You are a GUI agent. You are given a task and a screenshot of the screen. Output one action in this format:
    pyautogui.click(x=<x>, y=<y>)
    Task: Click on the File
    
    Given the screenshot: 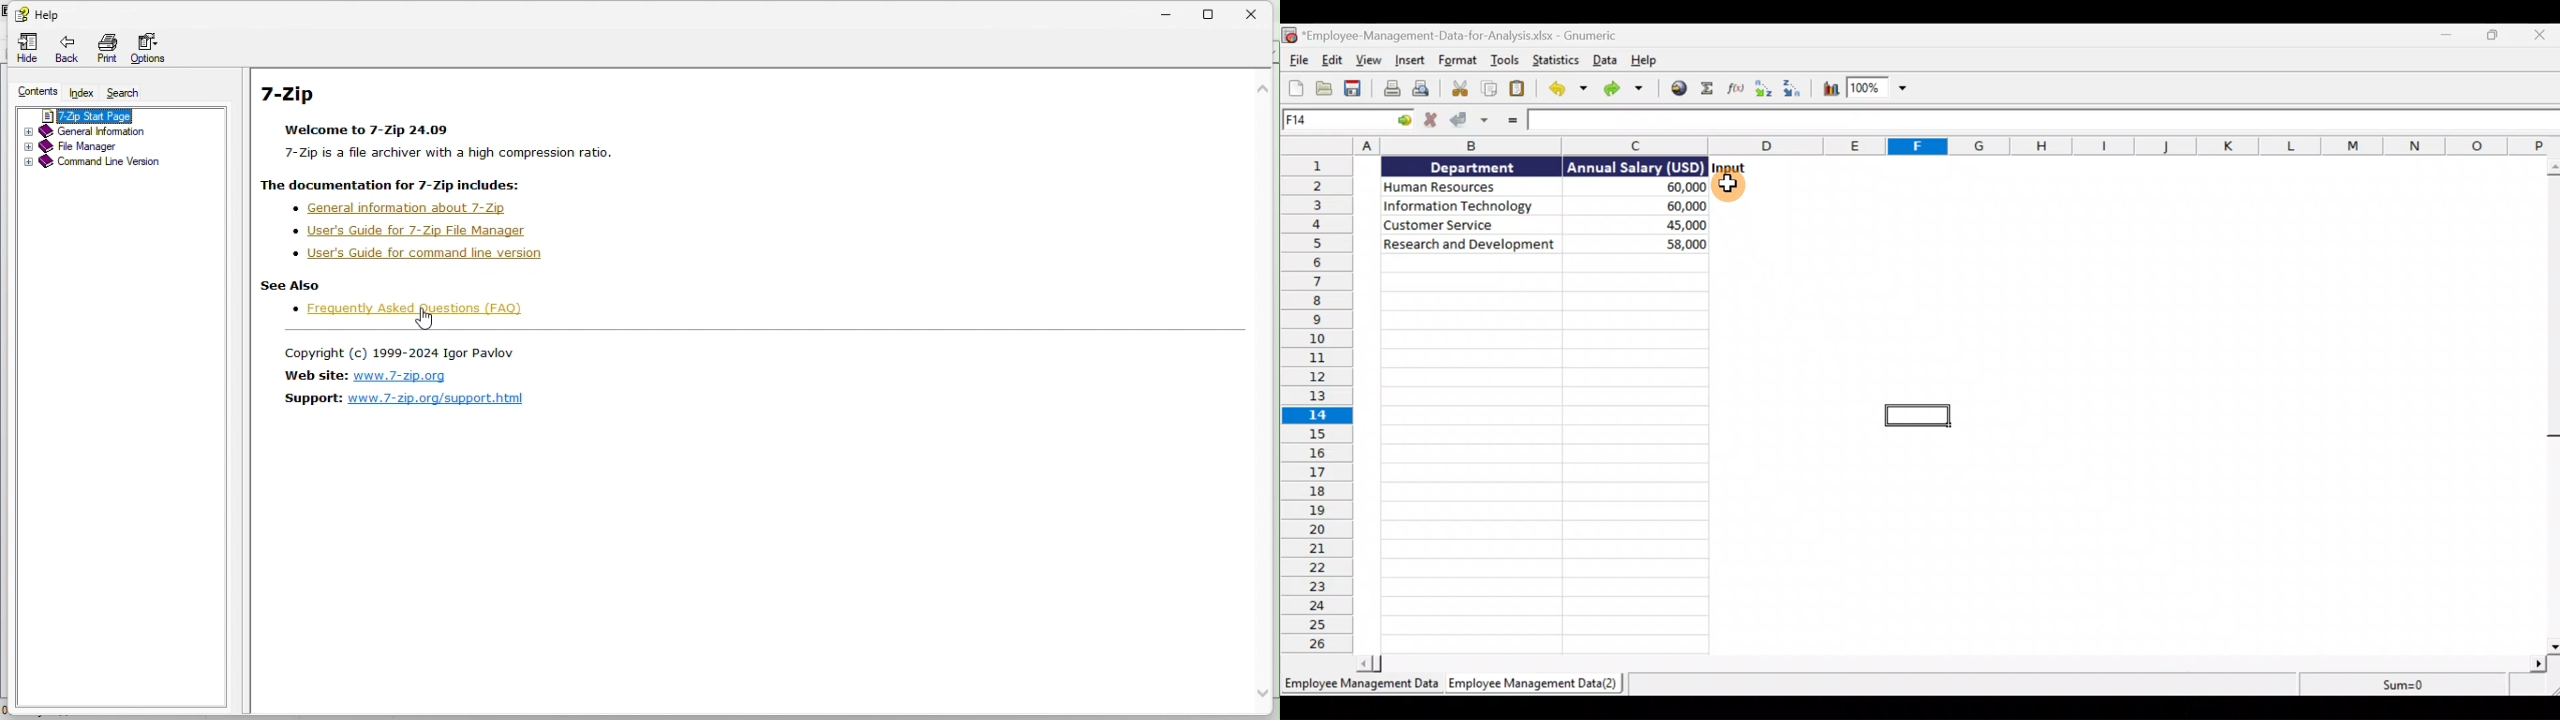 What is the action you would take?
    pyautogui.click(x=1299, y=57)
    